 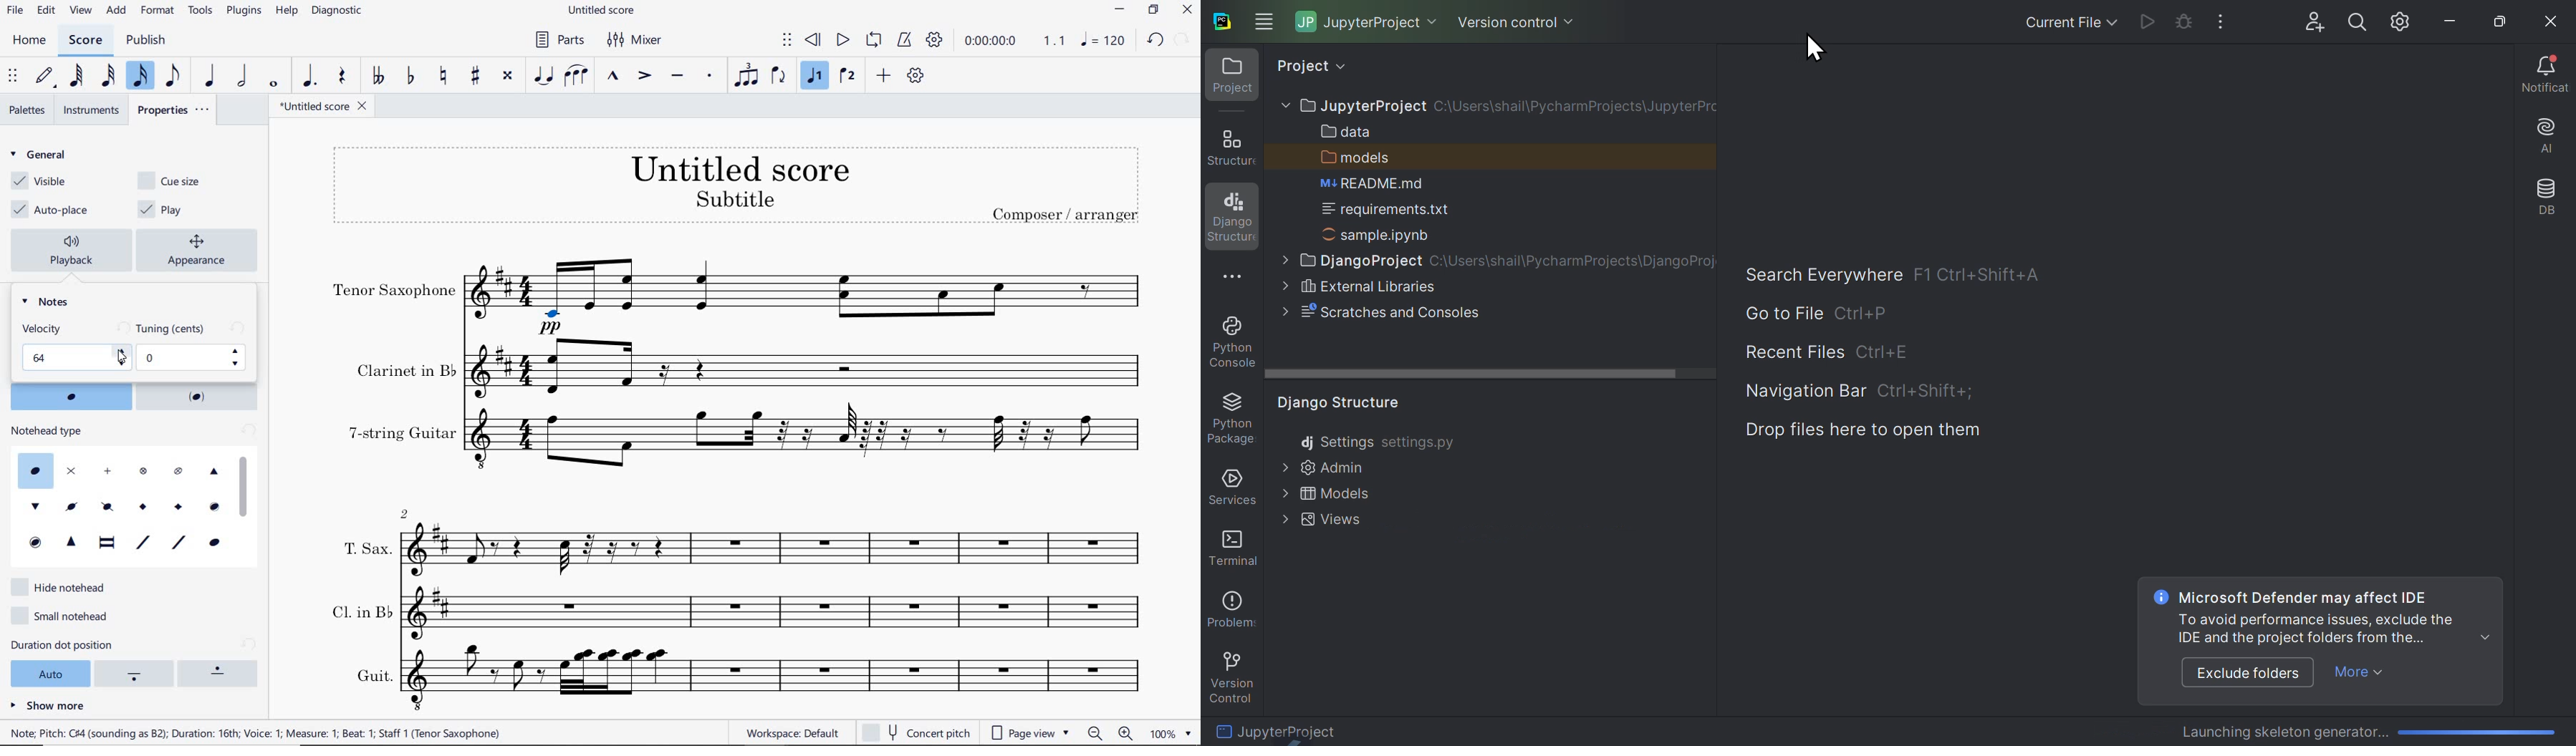 I want to click on LOOP PLAYBACK, so click(x=876, y=41).